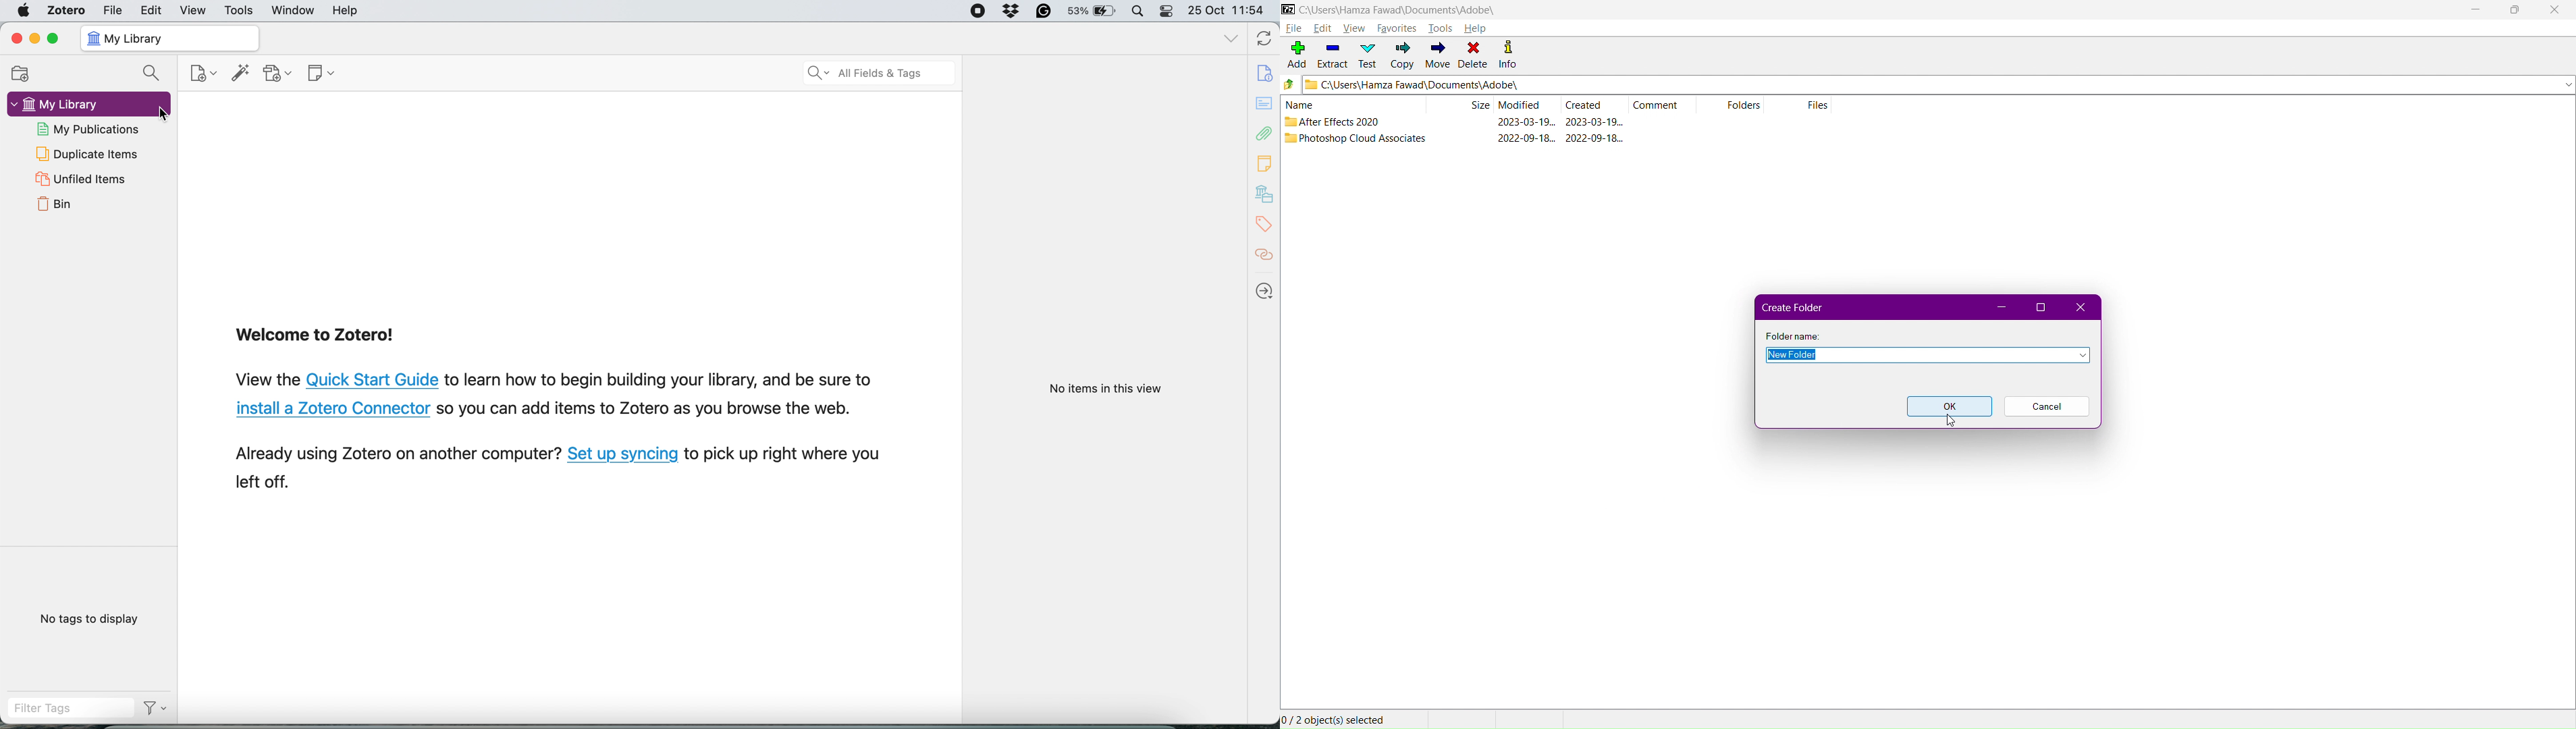  I want to click on list all tabs, so click(1229, 40).